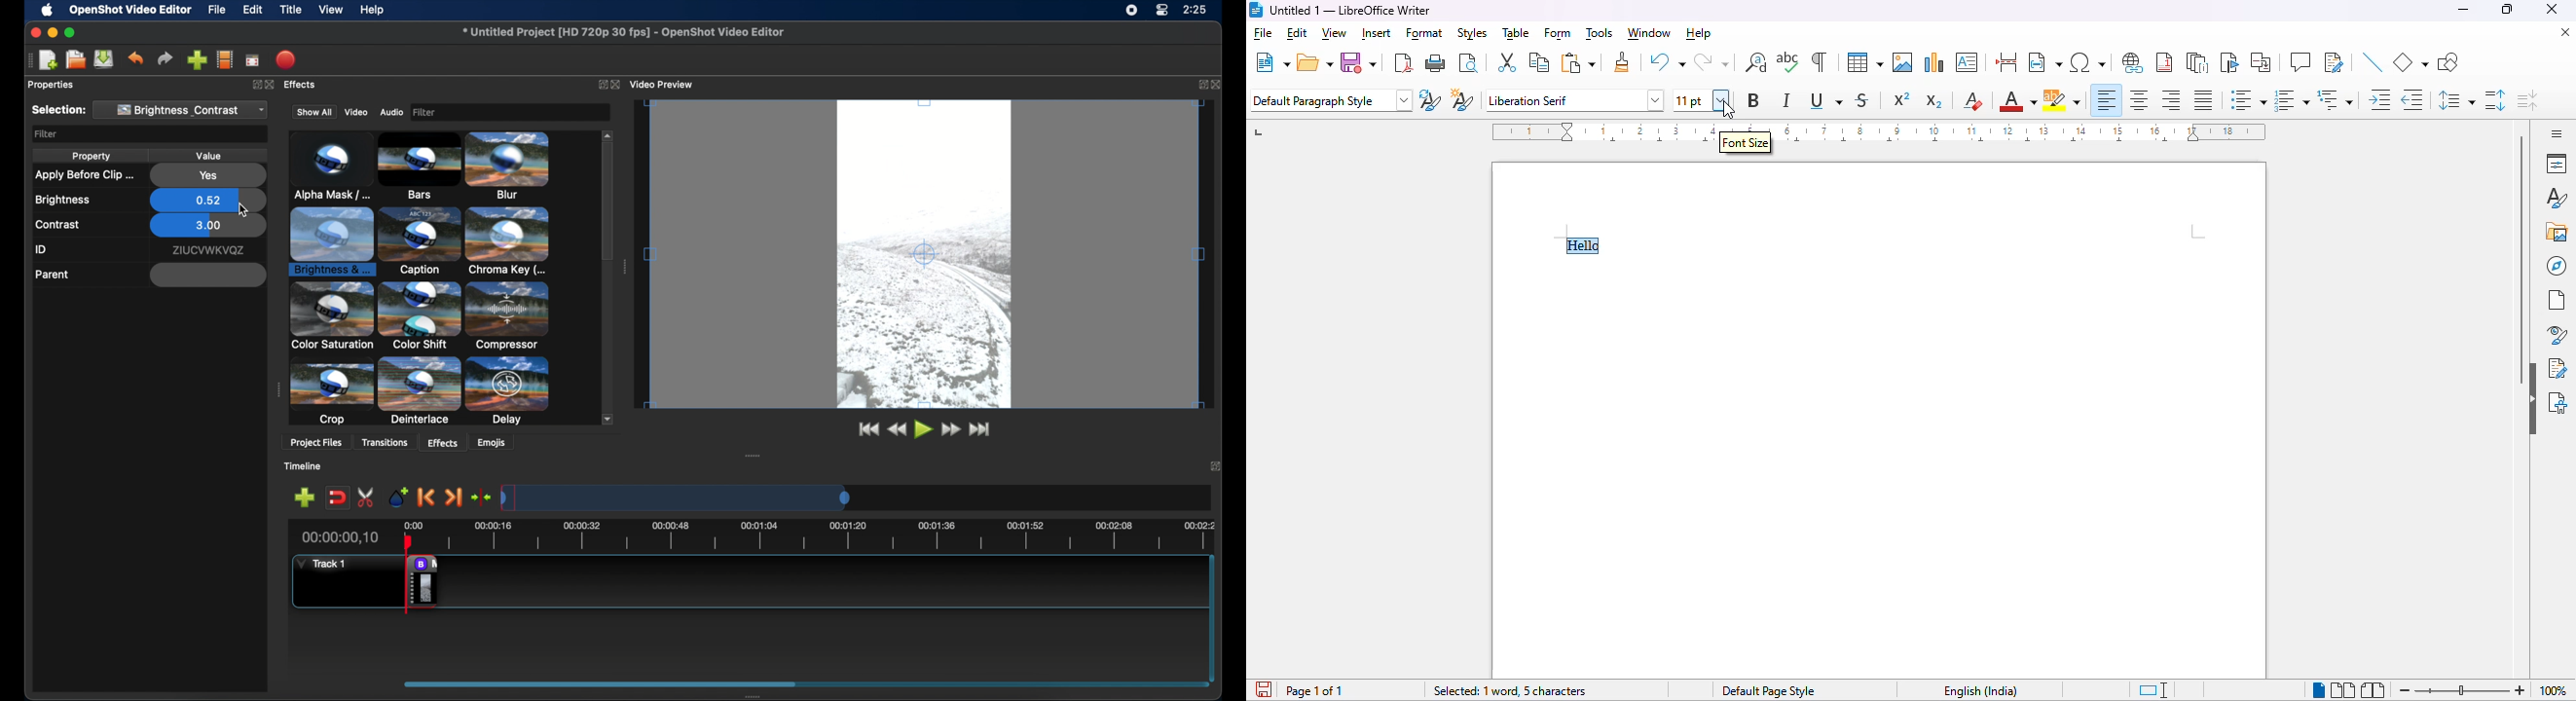 Image resolution: width=2576 pixels, height=728 pixels. What do you see at coordinates (608, 221) in the screenshot?
I see `scroll box` at bounding box center [608, 221].